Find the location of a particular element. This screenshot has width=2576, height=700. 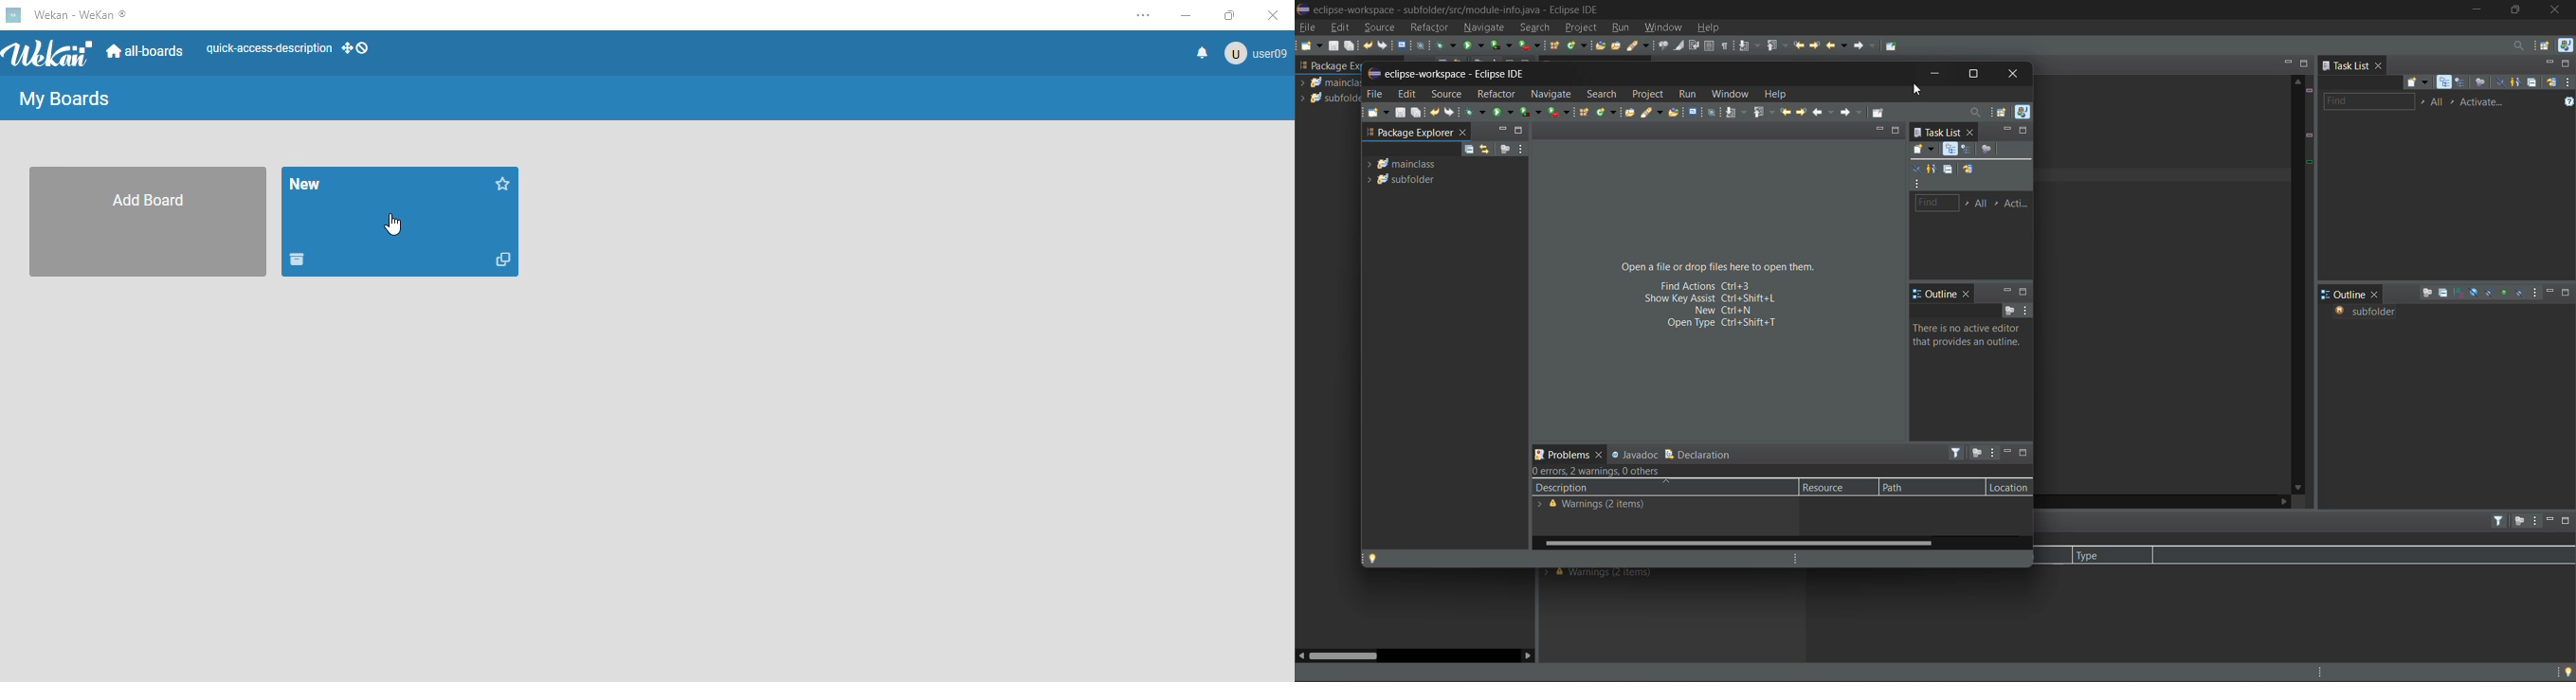

file is located at coordinates (1377, 92).